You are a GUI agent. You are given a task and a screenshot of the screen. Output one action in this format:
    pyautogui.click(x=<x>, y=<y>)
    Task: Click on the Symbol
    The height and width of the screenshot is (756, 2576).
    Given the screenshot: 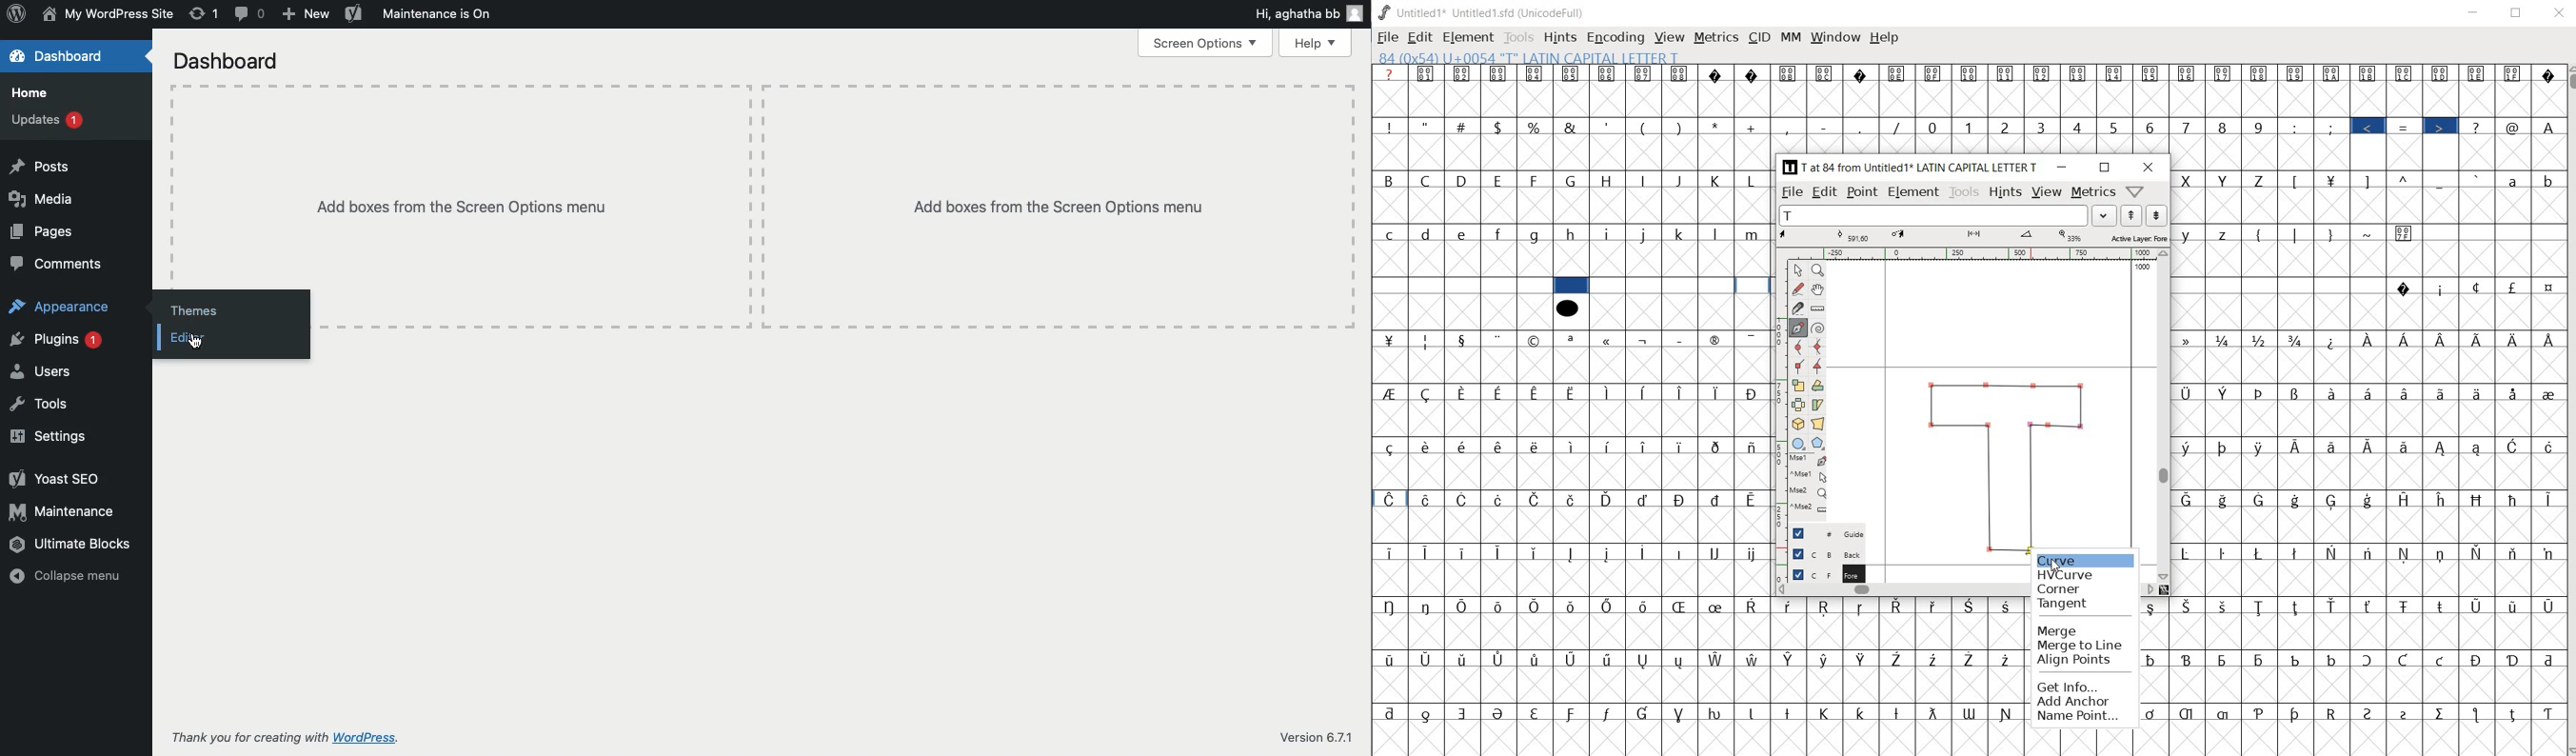 What is the action you would take?
    pyautogui.click(x=1573, y=499)
    